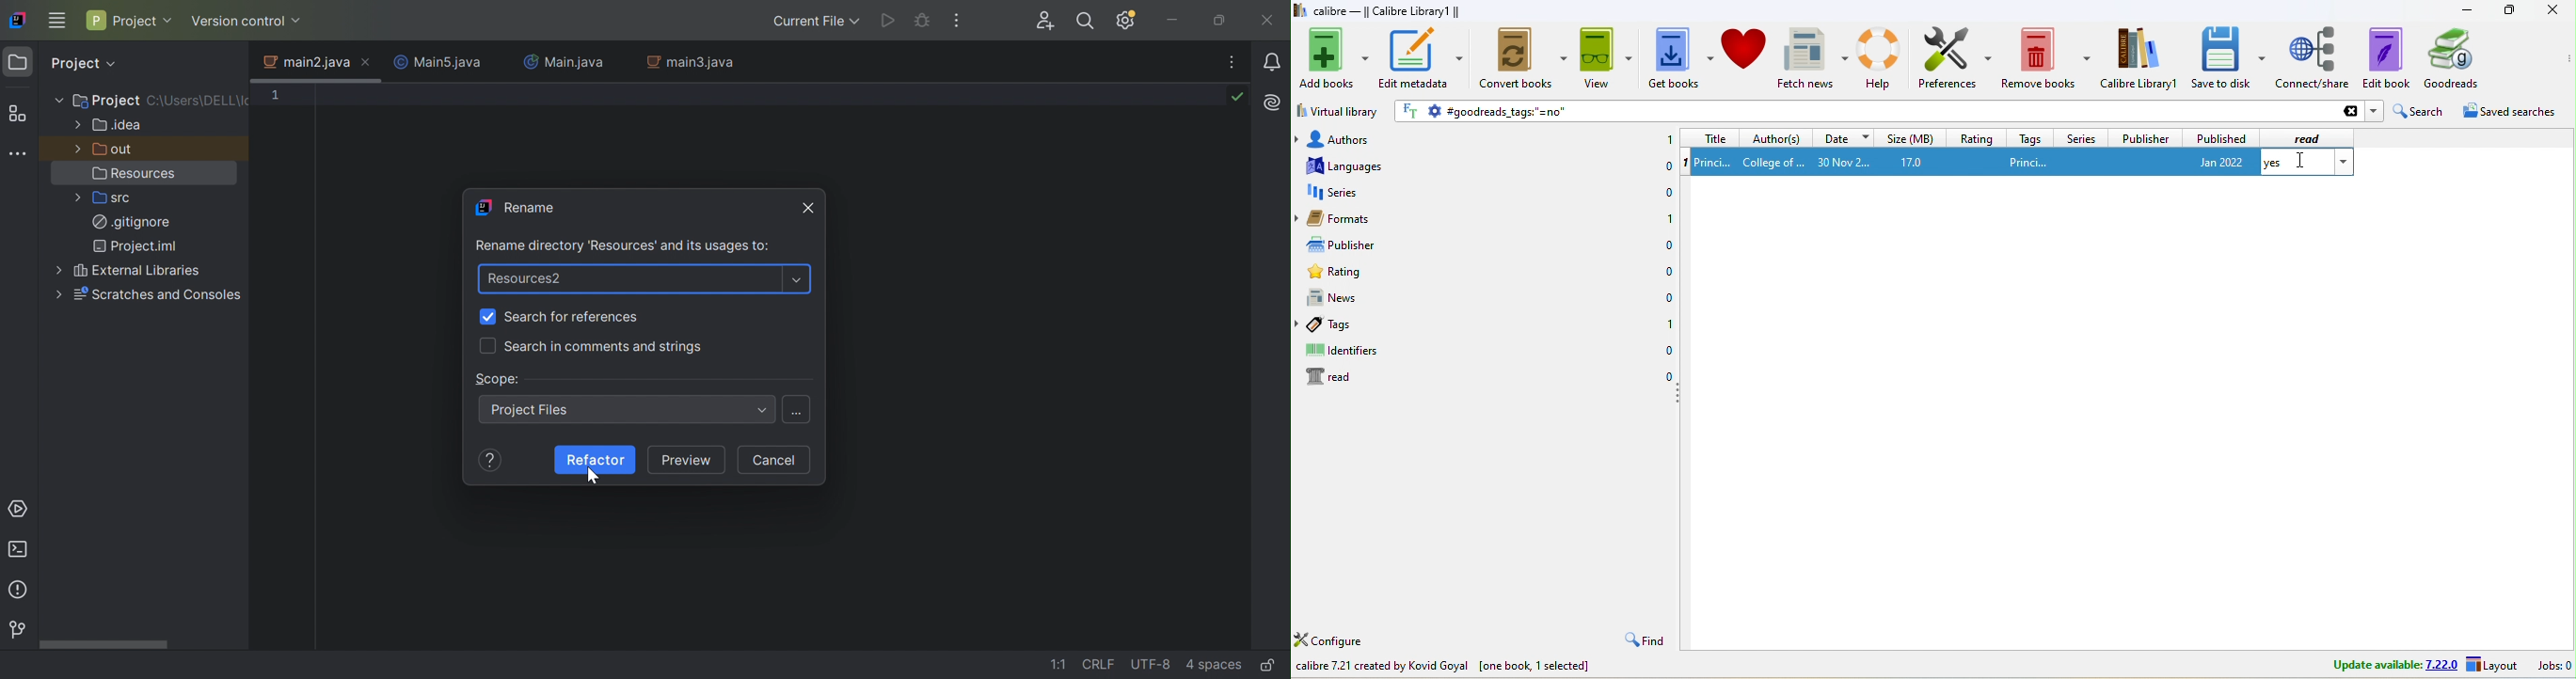 This screenshot has width=2576, height=700. What do you see at coordinates (1332, 58) in the screenshot?
I see `add books` at bounding box center [1332, 58].